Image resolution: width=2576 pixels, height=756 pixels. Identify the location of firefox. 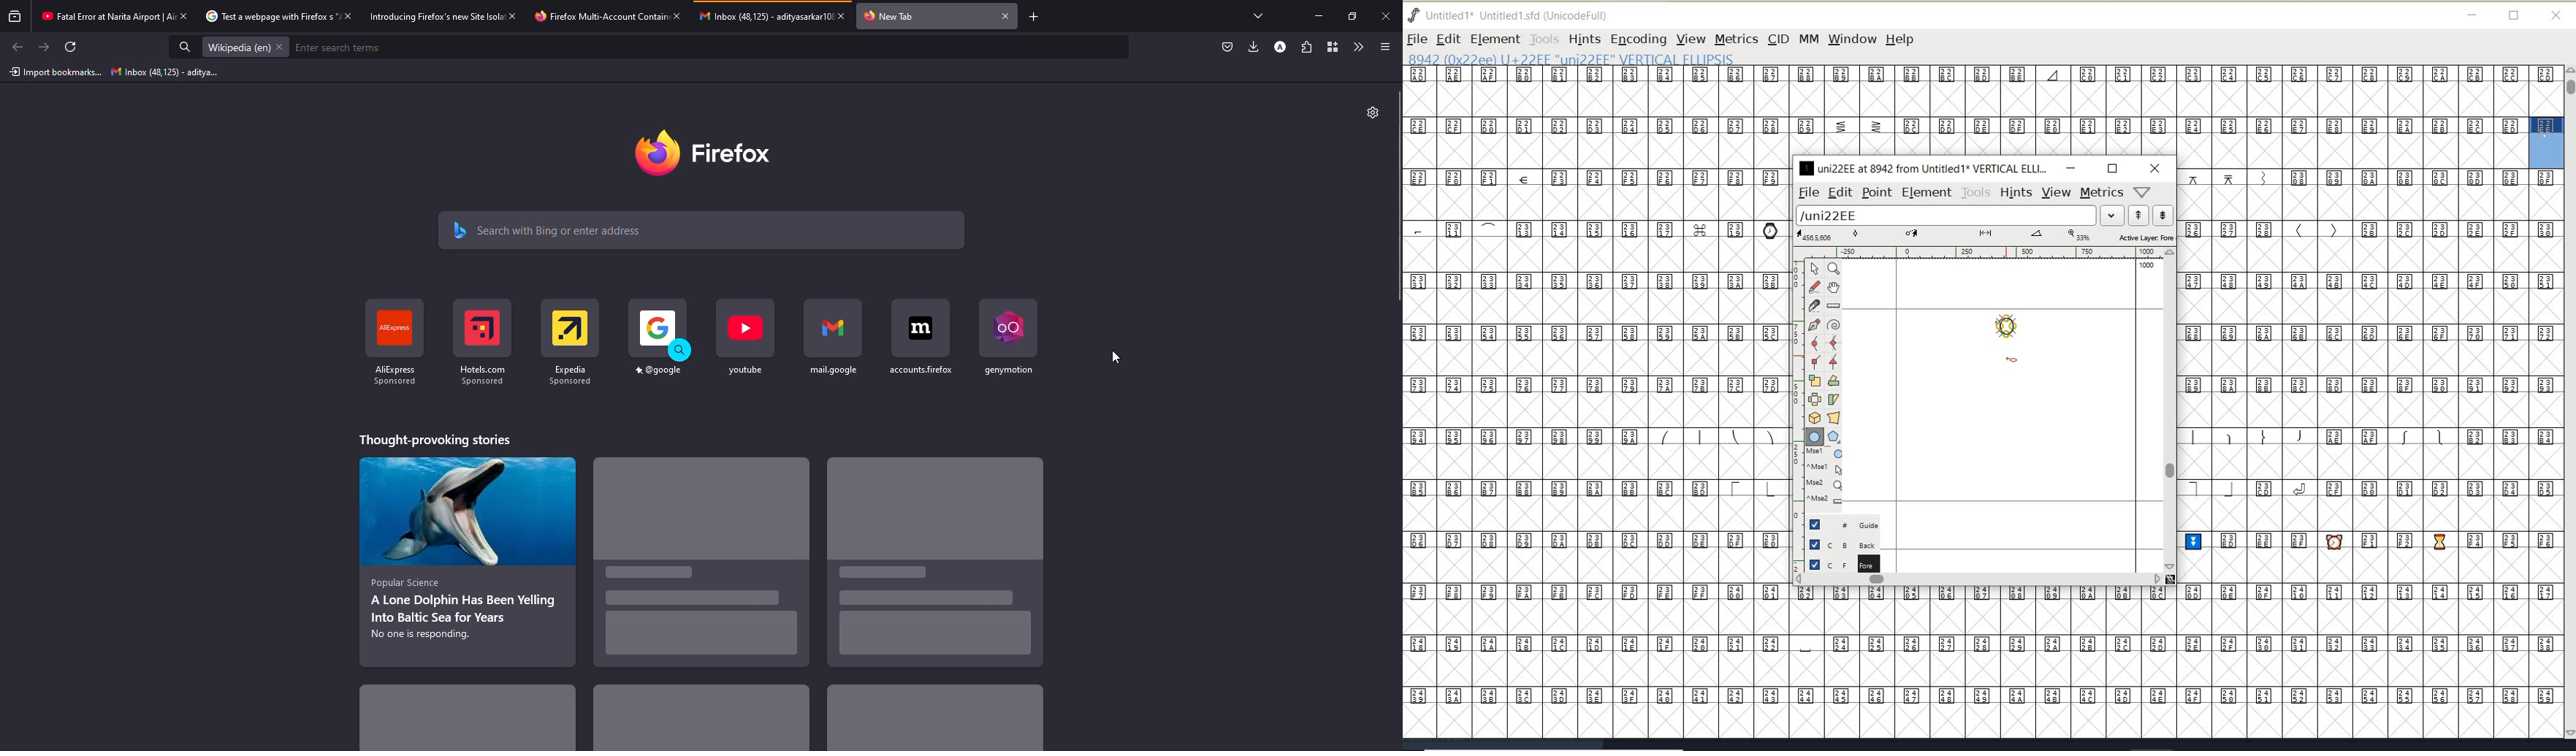
(713, 152).